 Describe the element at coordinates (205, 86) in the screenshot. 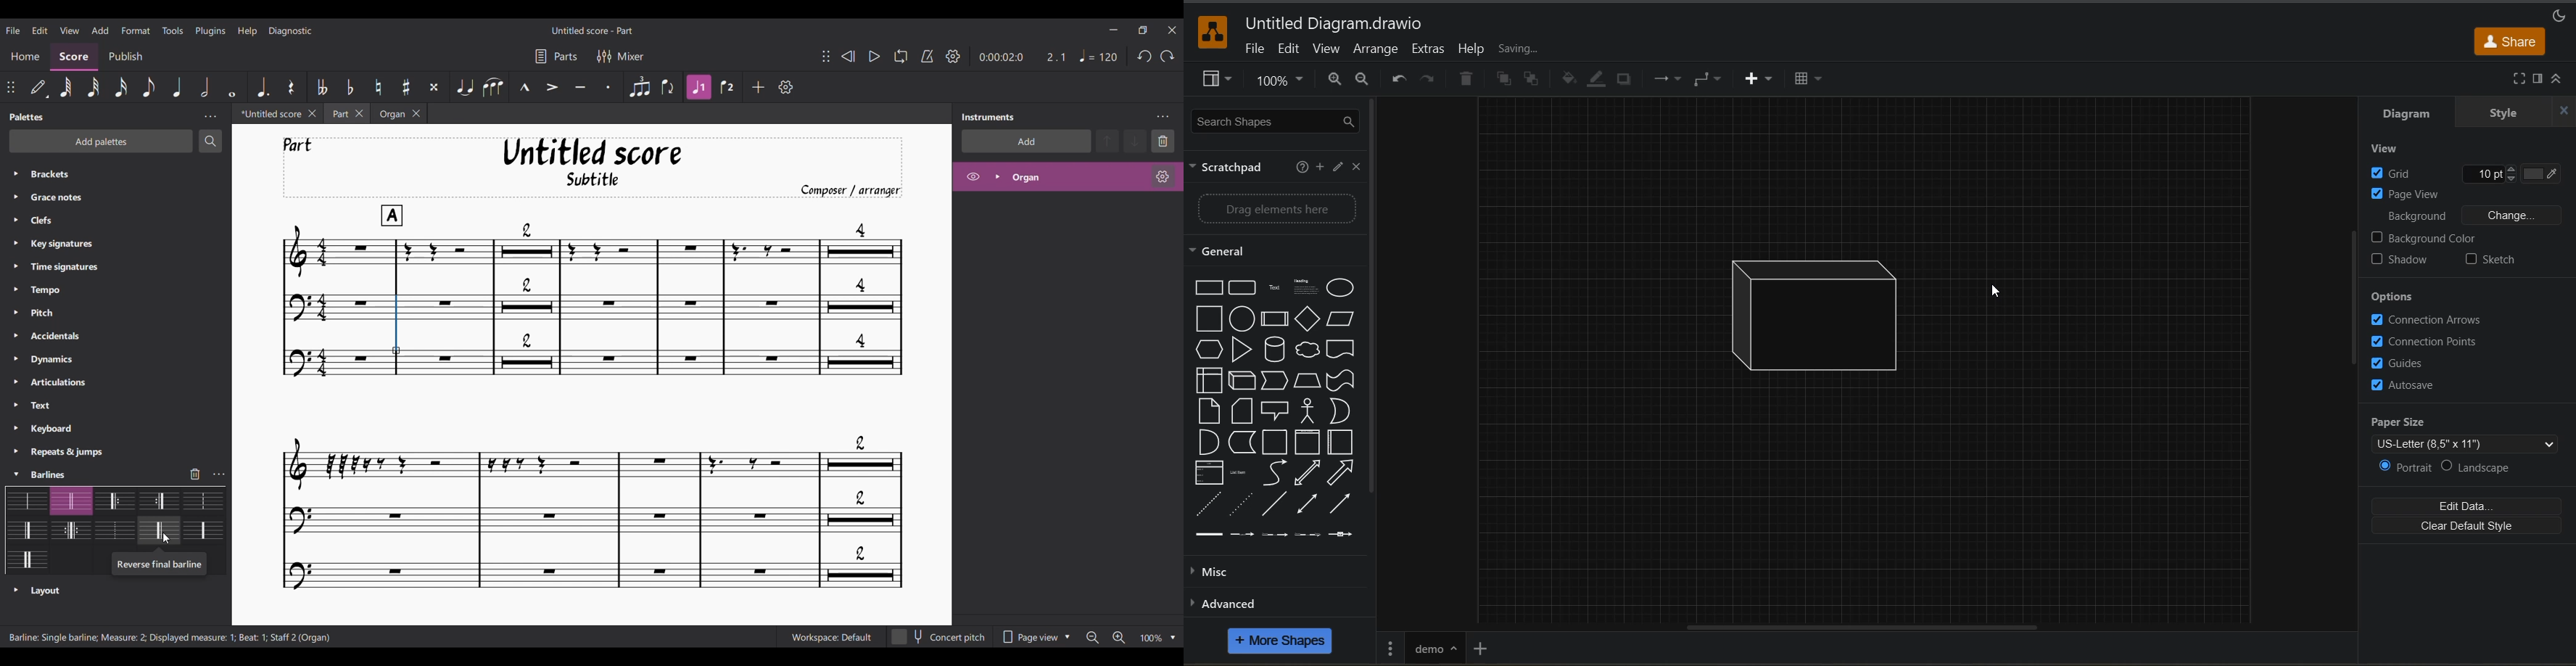

I see `Half note` at that location.